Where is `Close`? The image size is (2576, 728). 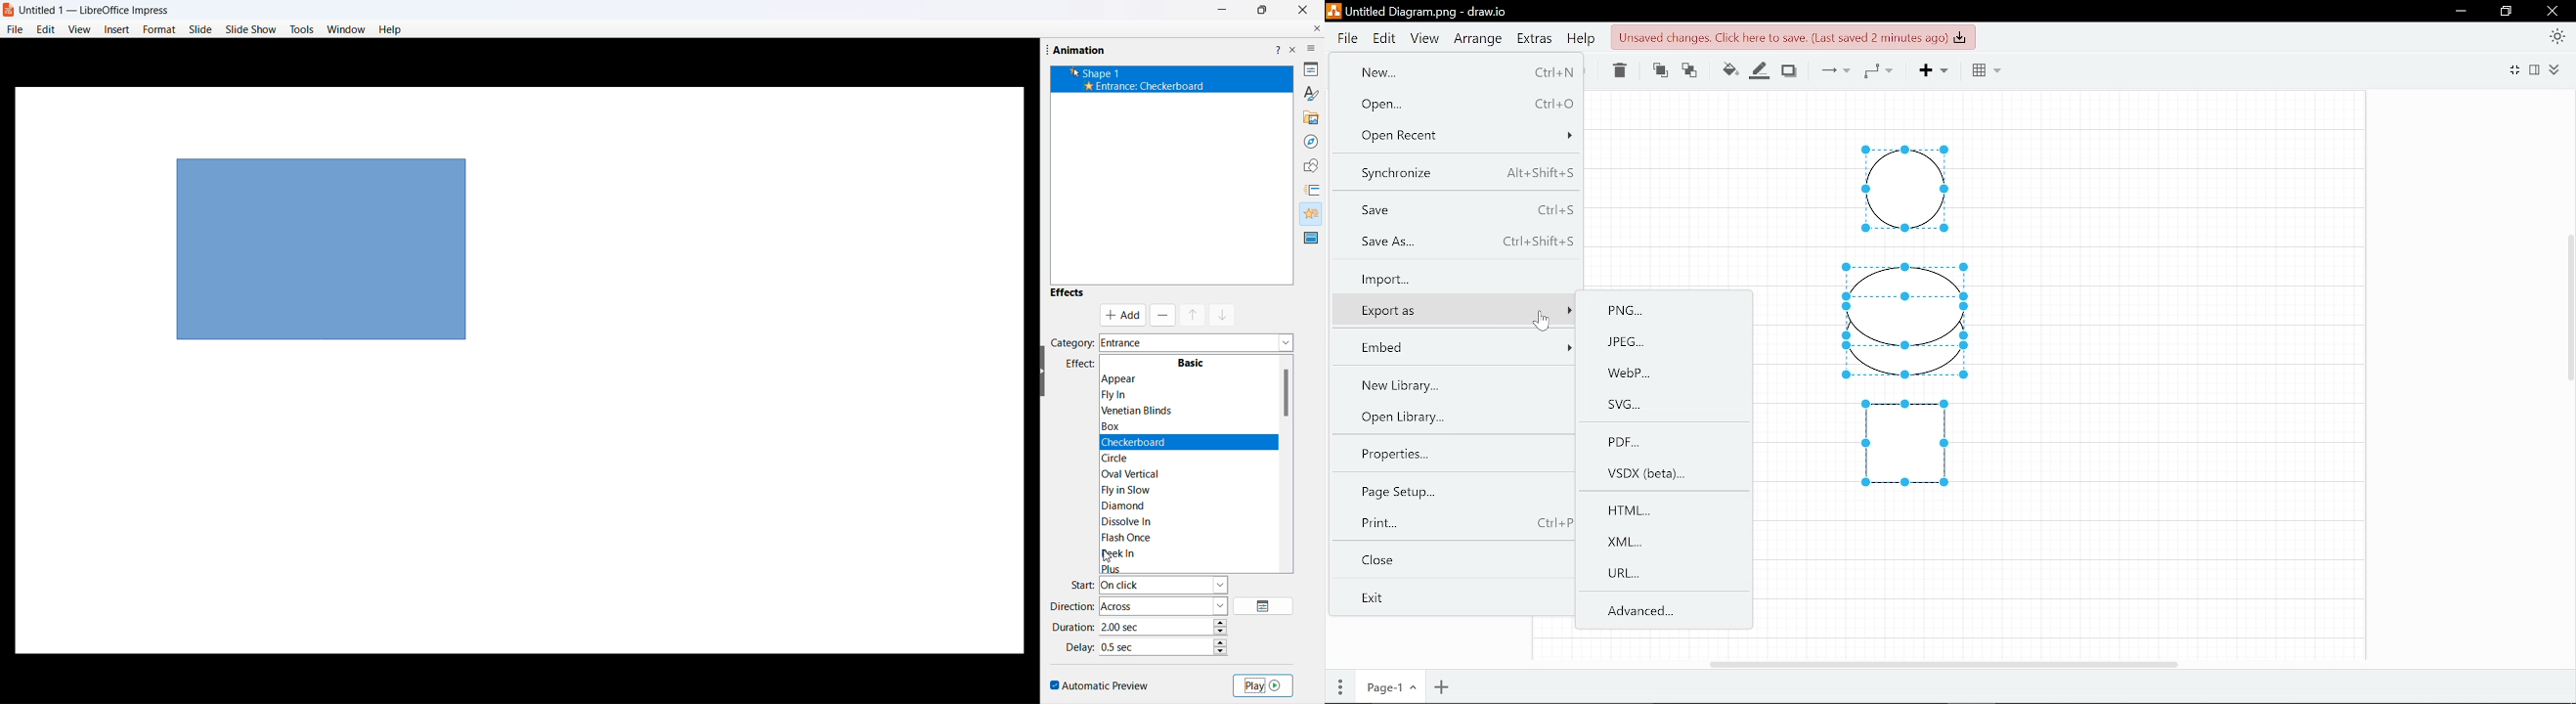 Close is located at coordinates (2554, 12).